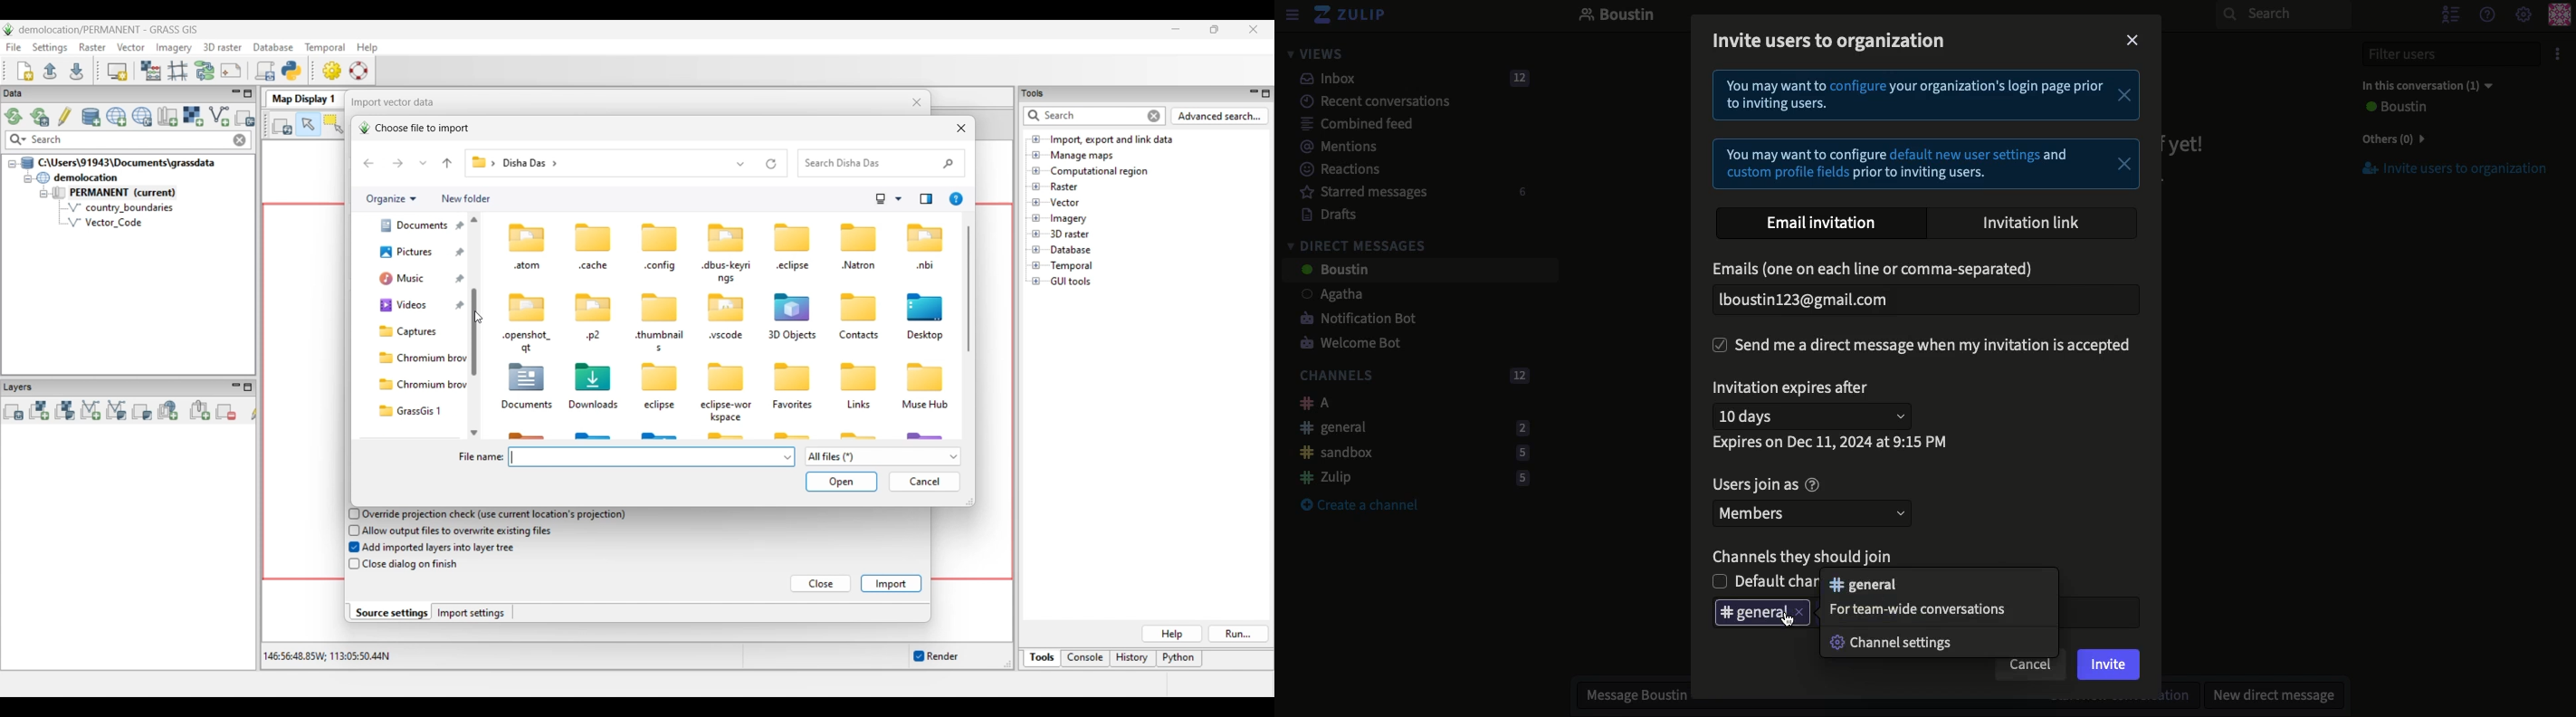 The width and height of the screenshot is (2576, 728). What do you see at coordinates (2445, 169) in the screenshot?
I see `Invite users to organization` at bounding box center [2445, 169].